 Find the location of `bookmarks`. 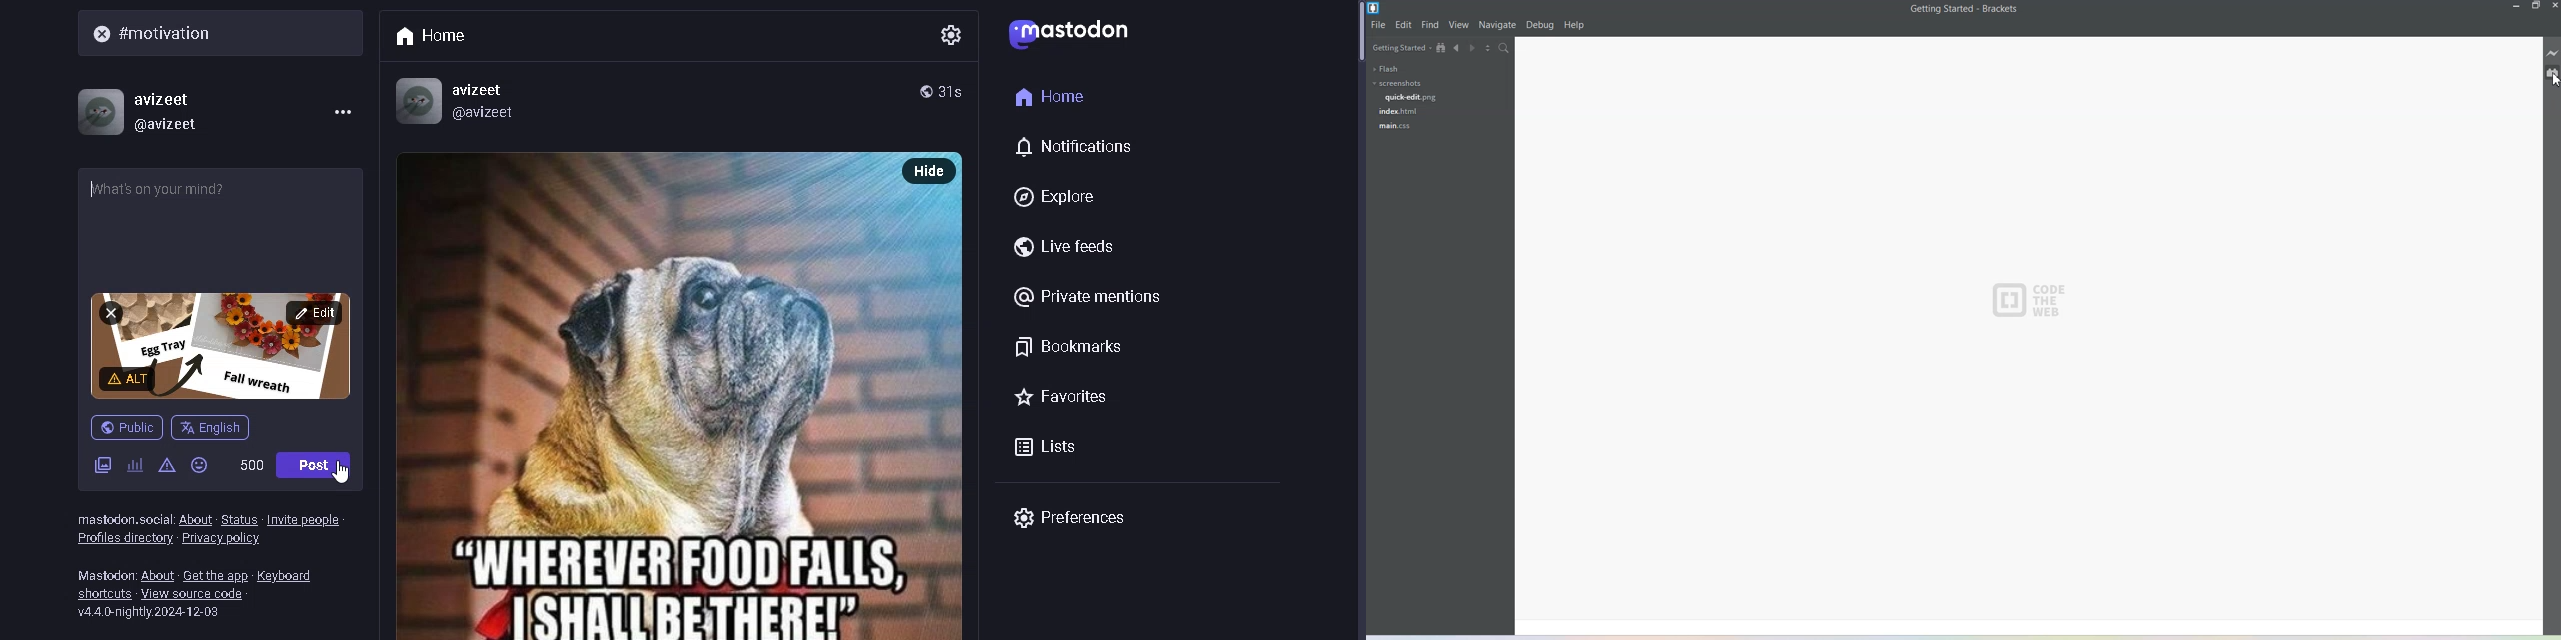

bookmarks is located at coordinates (1067, 344).